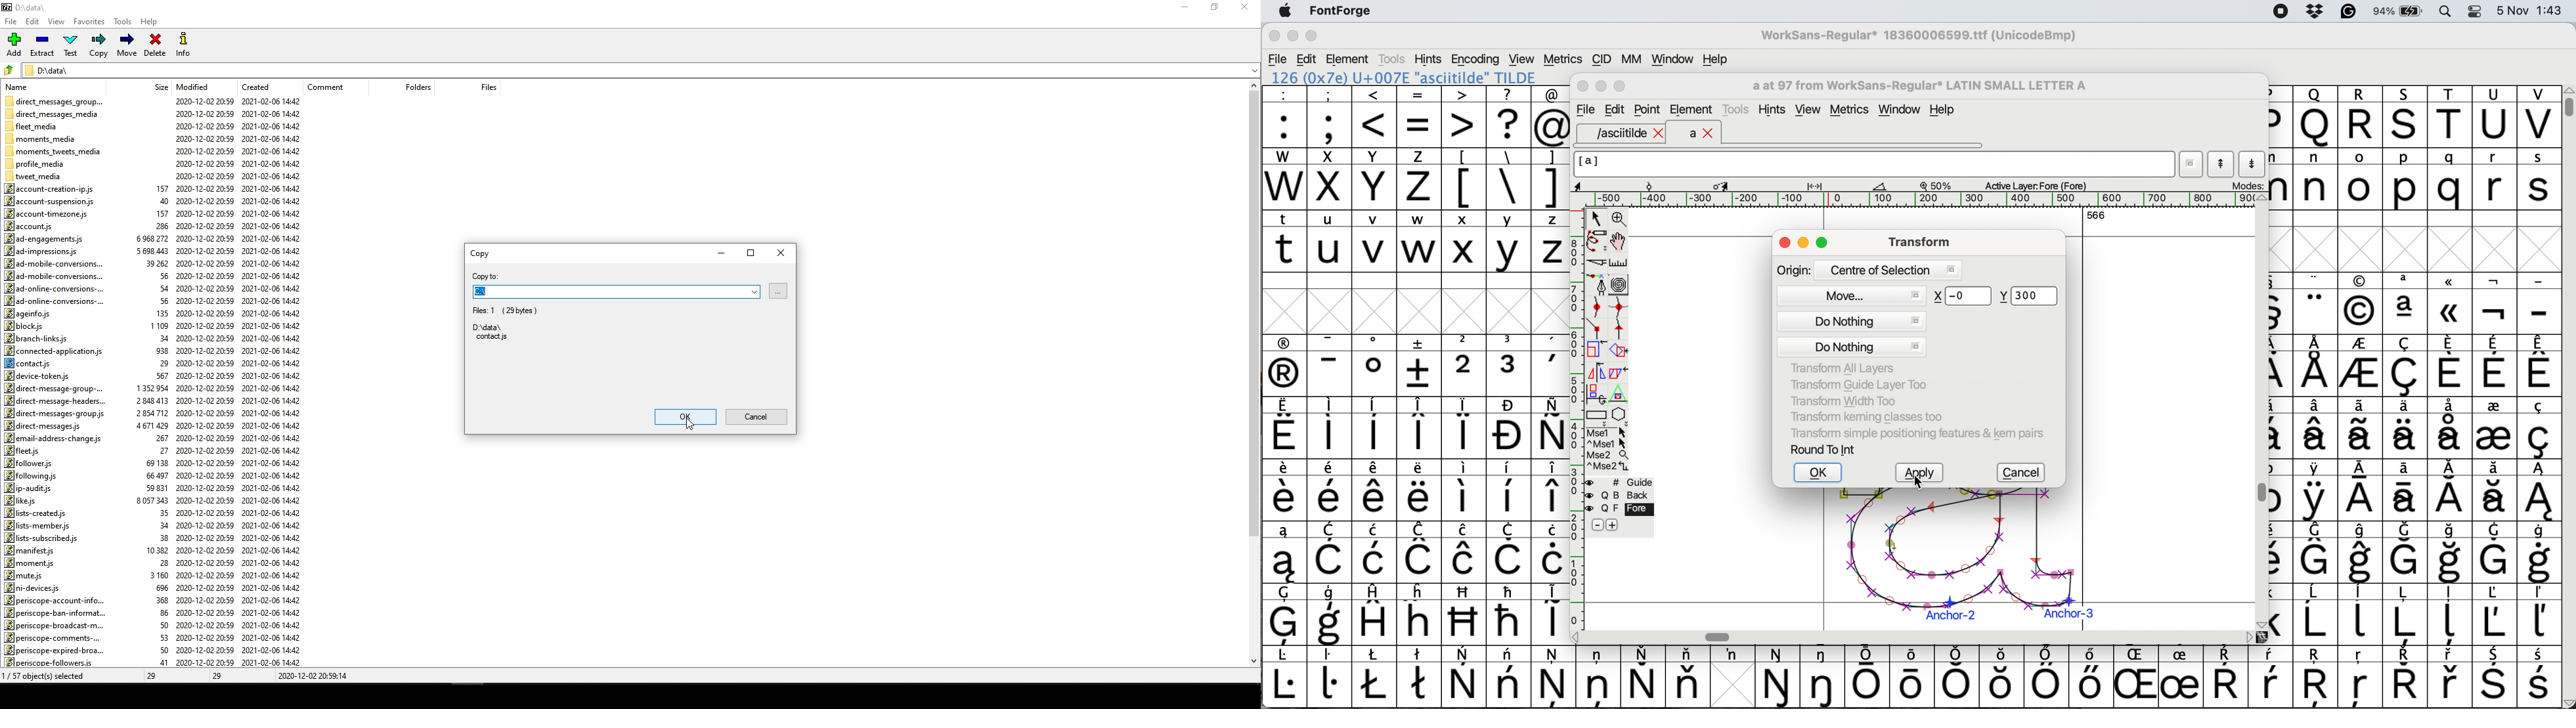 The image size is (2576, 728). I want to click on glyph name, so click(1873, 164).